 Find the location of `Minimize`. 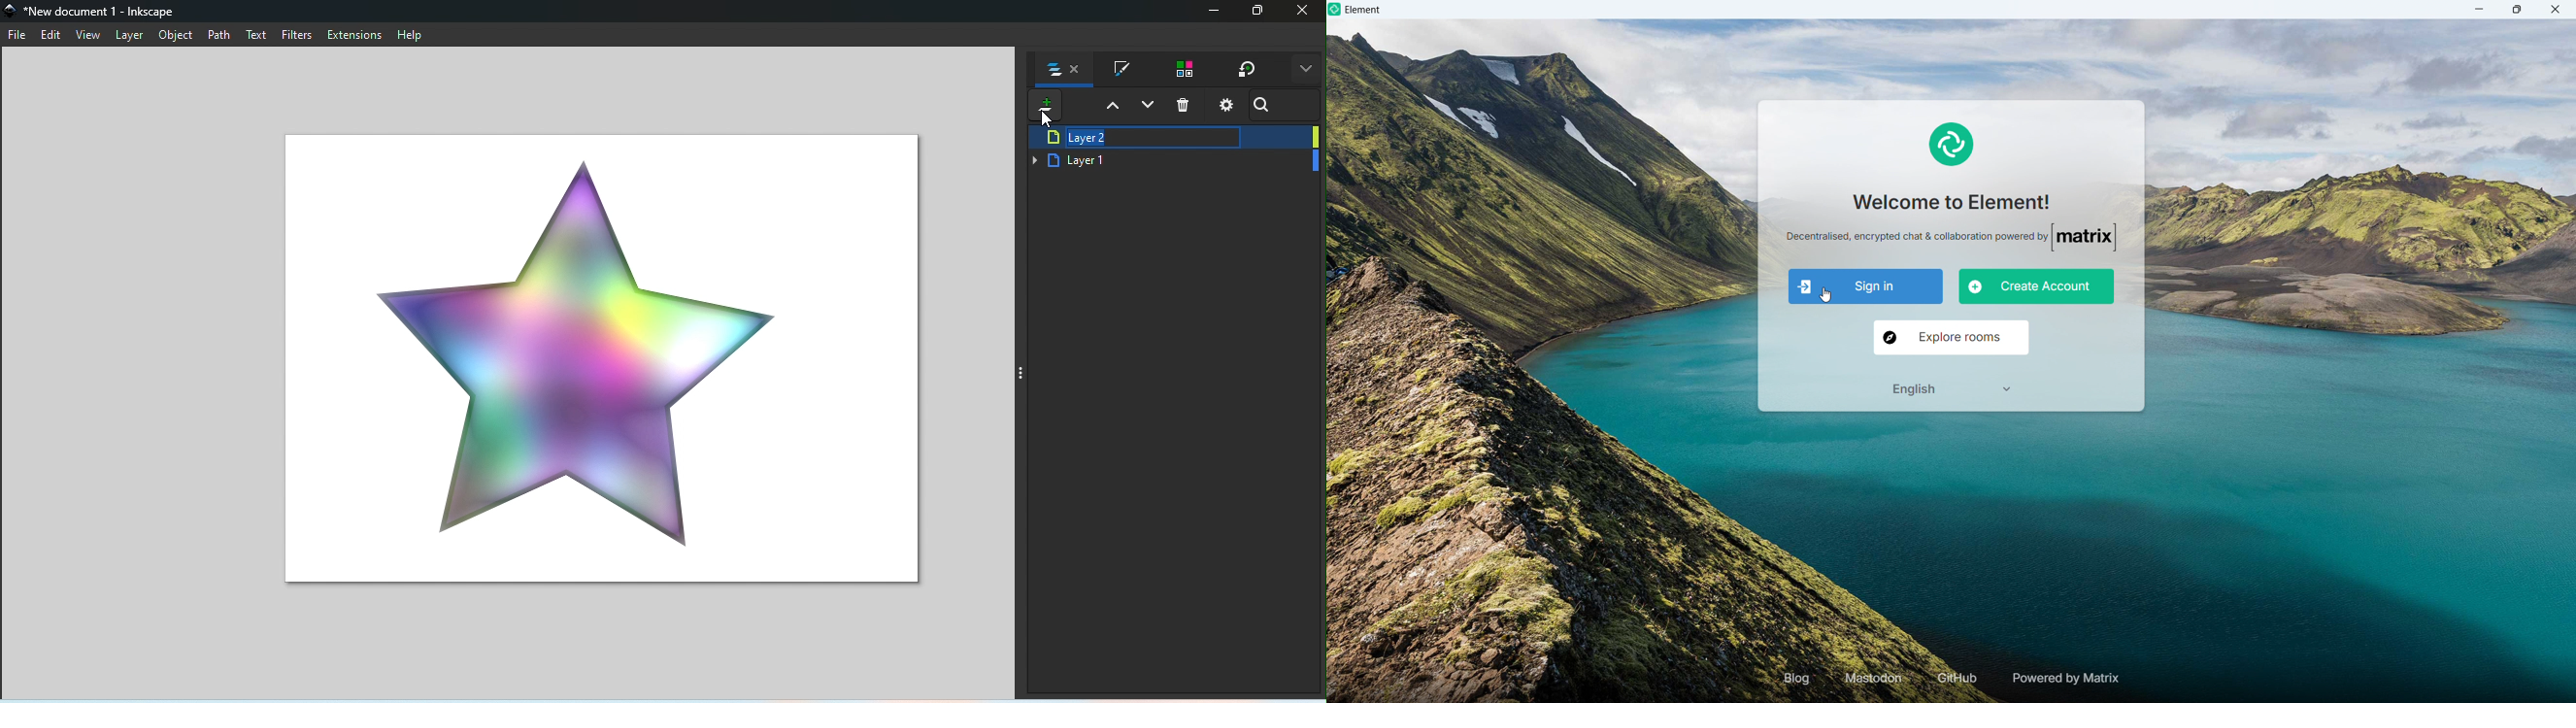

Minimize is located at coordinates (1211, 13).